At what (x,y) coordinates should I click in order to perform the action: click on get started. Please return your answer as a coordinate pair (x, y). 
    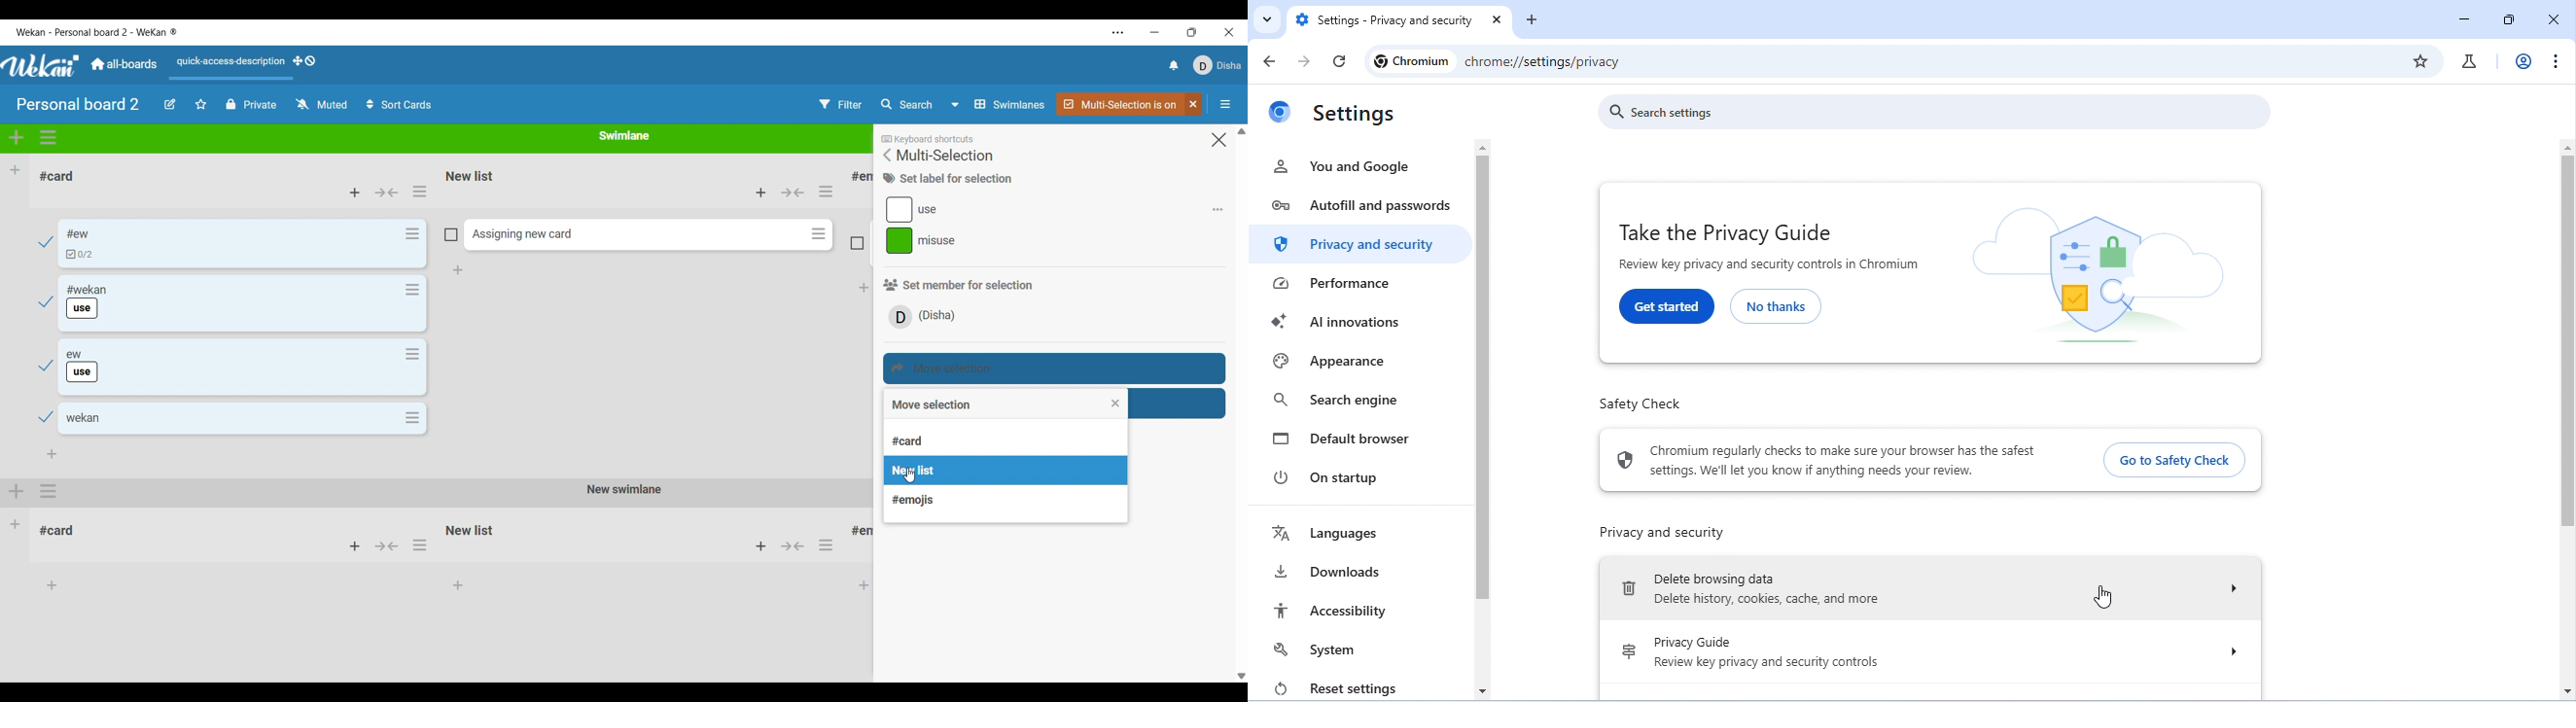
    Looking at the image, I should click on (1668, 306).